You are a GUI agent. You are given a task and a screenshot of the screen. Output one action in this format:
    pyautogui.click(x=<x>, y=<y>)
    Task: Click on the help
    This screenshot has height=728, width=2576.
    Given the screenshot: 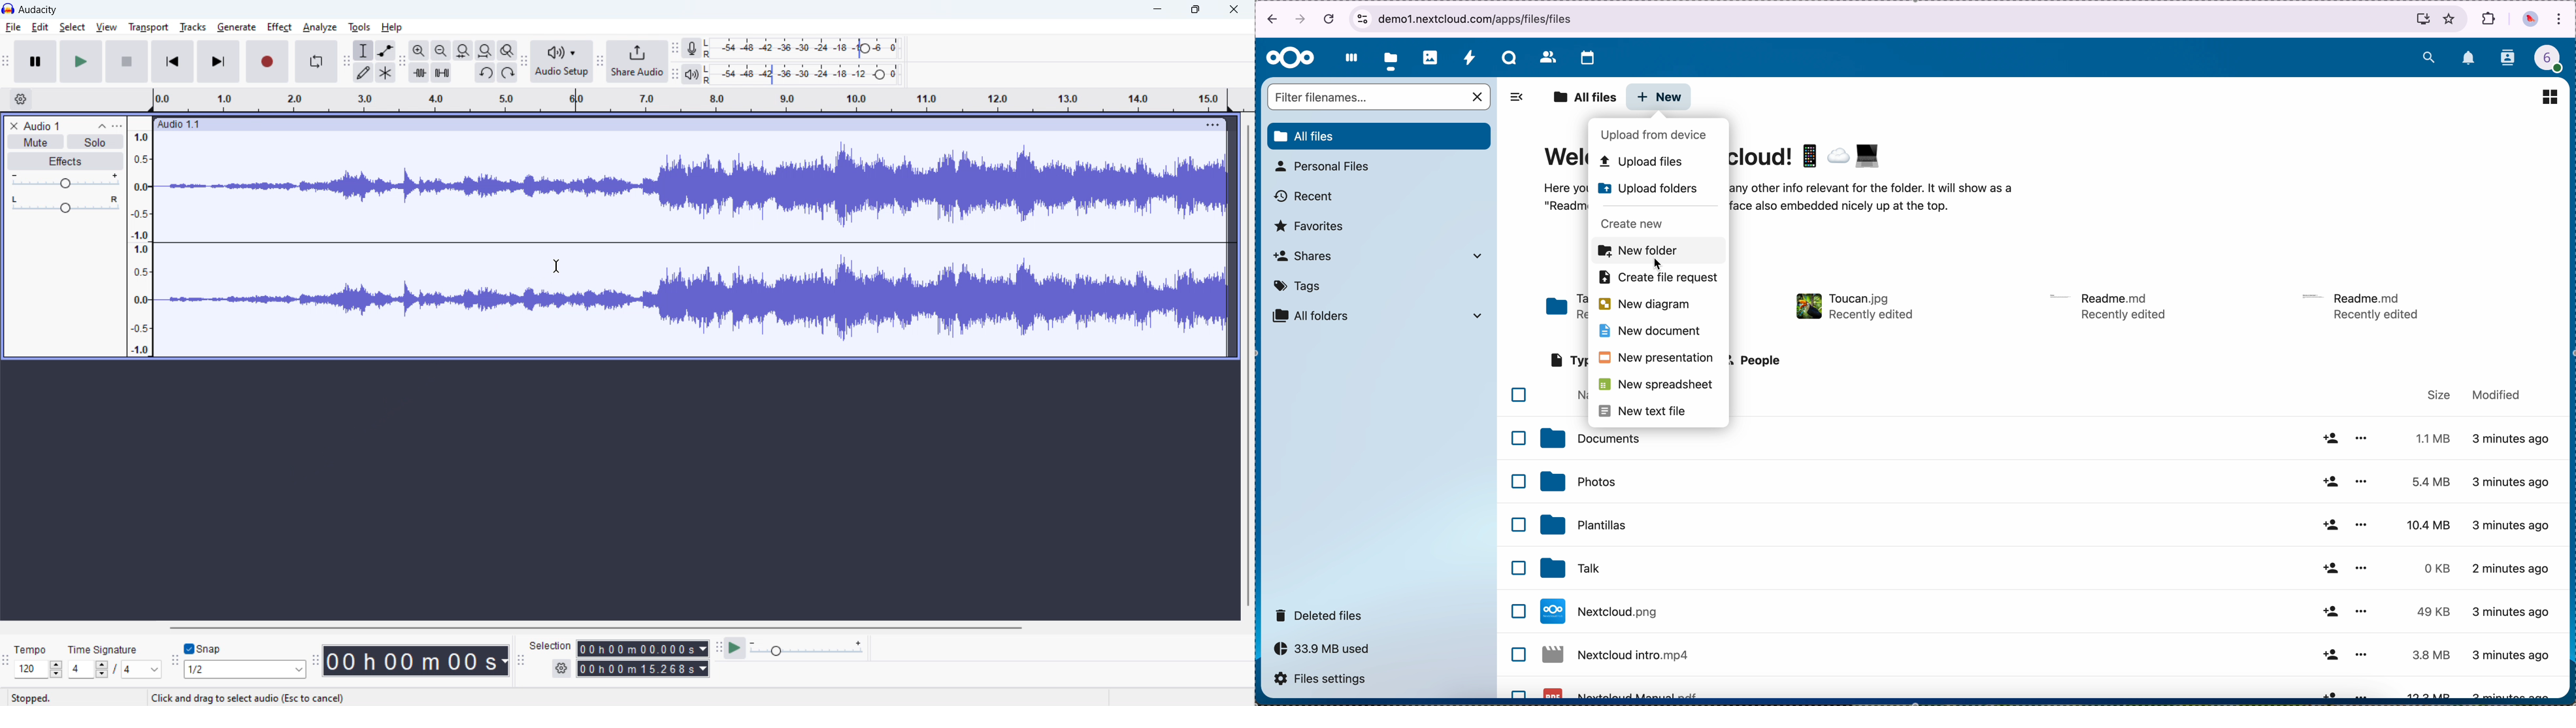 What is the action you would take?
    pyautogui.click(x=392, y=27)
    